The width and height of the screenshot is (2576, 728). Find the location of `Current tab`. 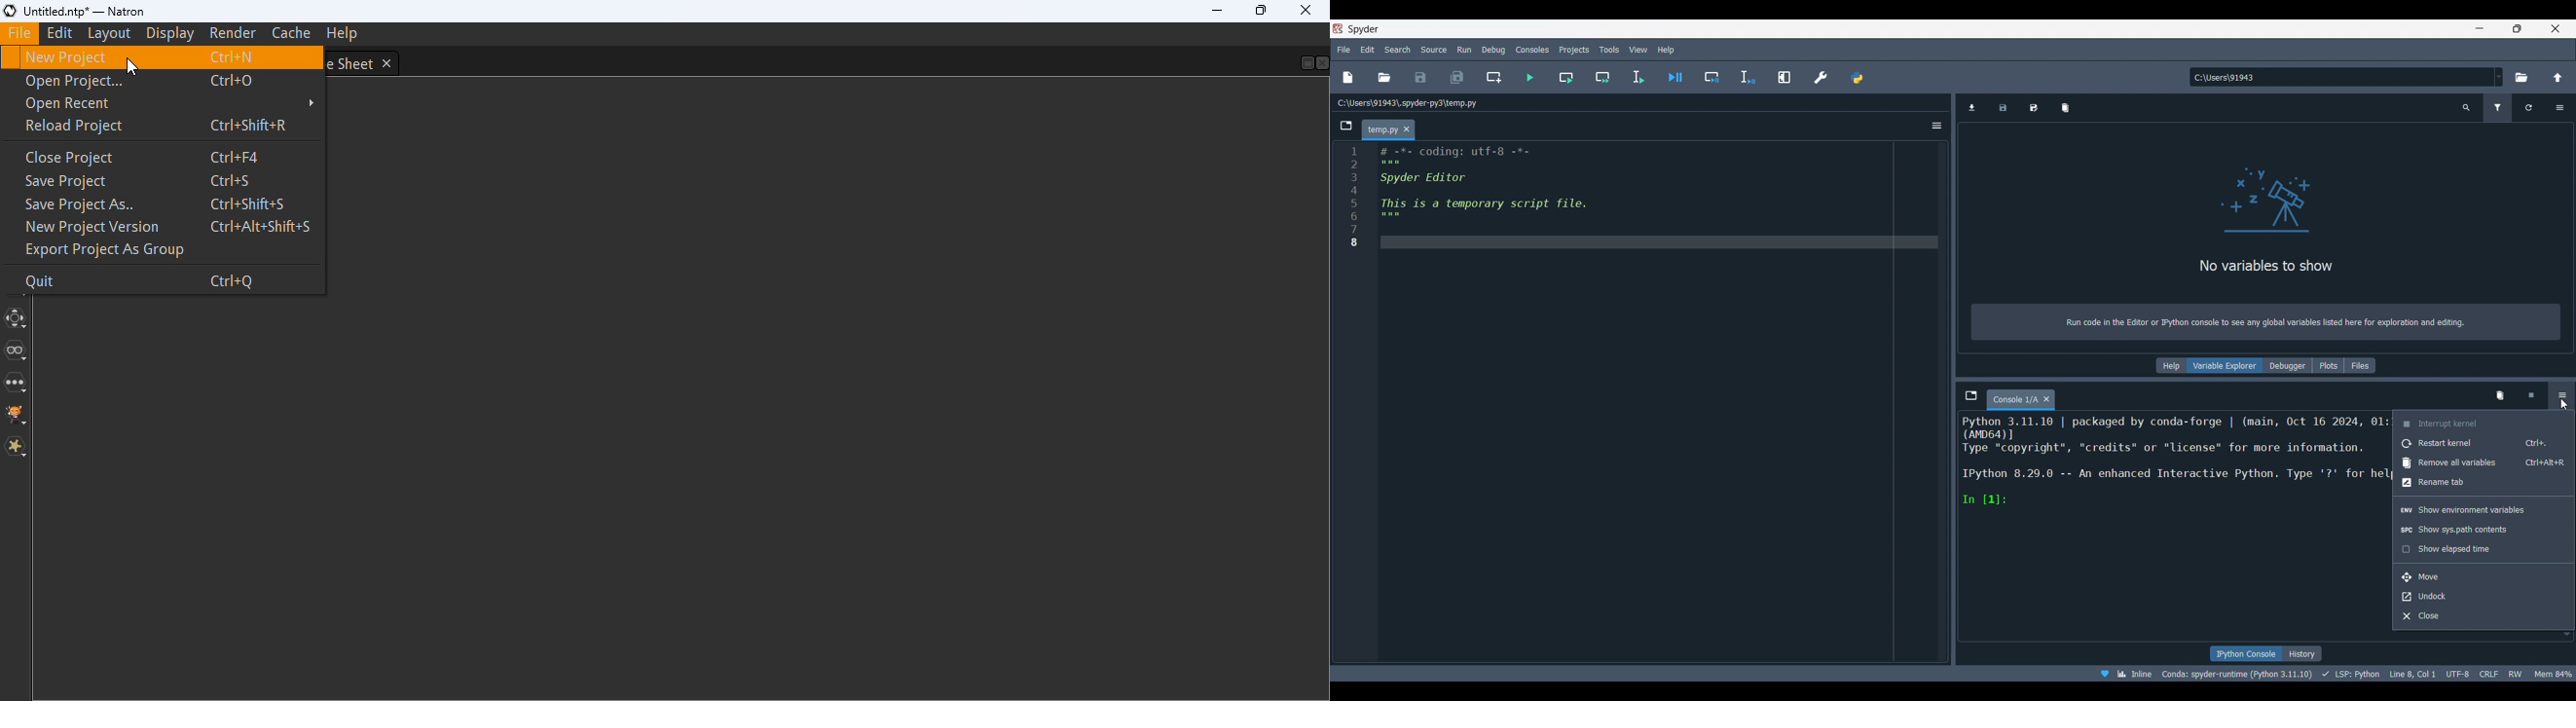

Current tab is located at coordinates (2013, 400).